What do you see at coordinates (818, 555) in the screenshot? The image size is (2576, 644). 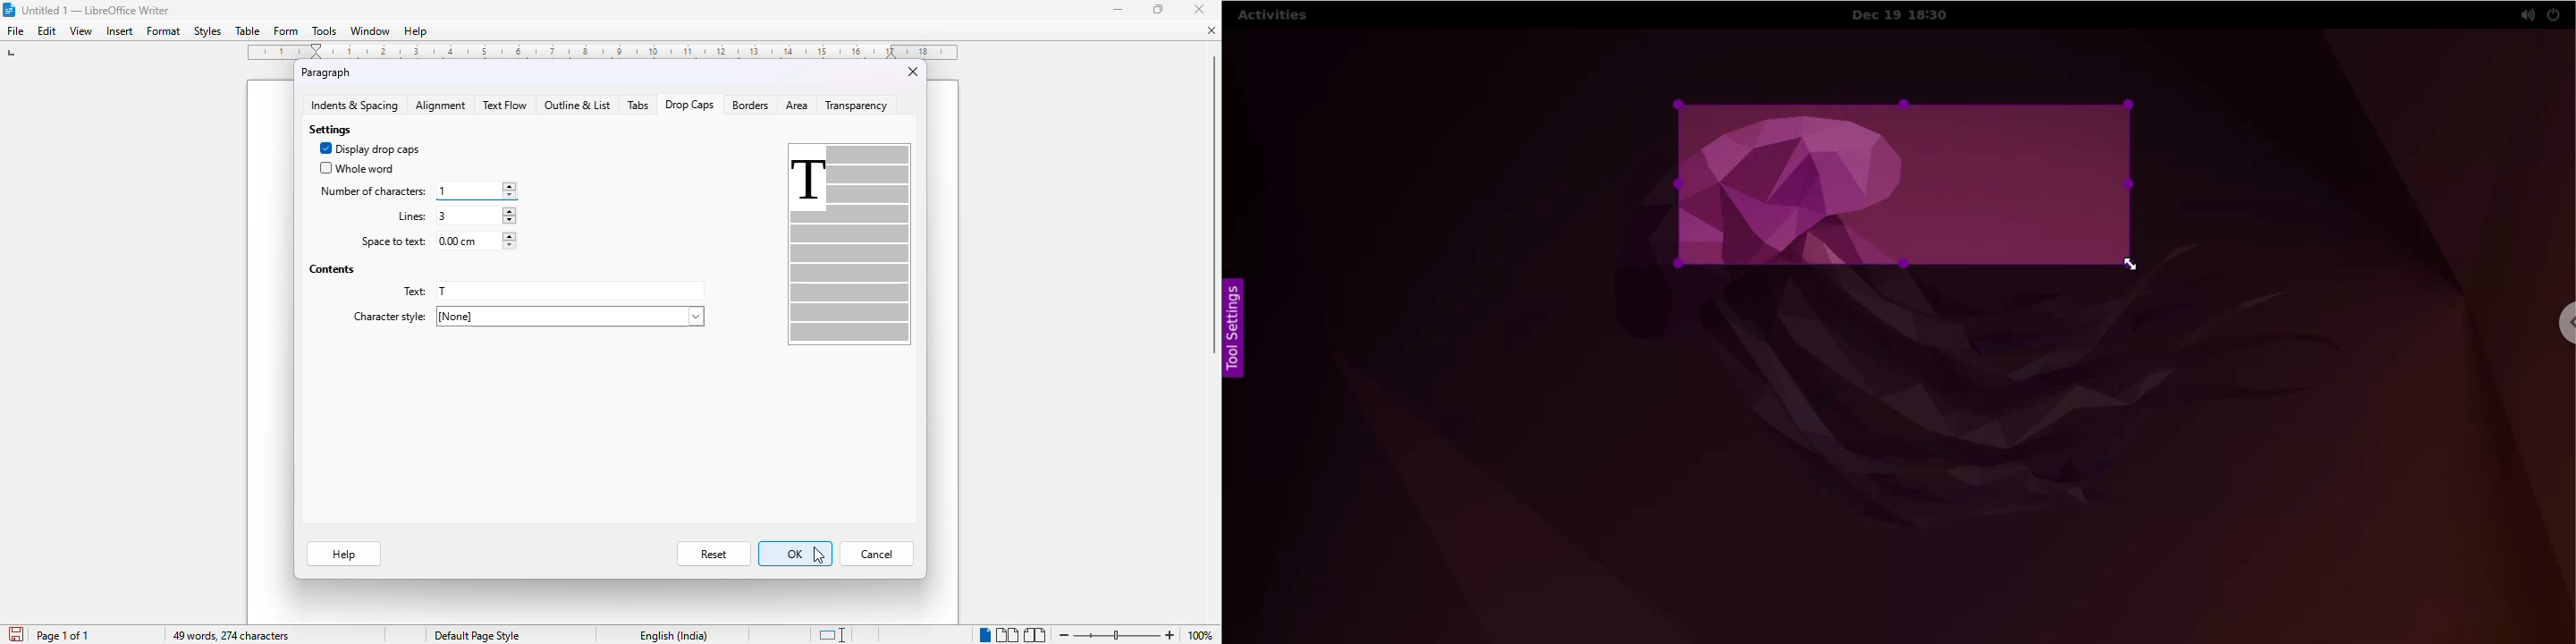 I see `cursor` at bounding box center [818, 555].